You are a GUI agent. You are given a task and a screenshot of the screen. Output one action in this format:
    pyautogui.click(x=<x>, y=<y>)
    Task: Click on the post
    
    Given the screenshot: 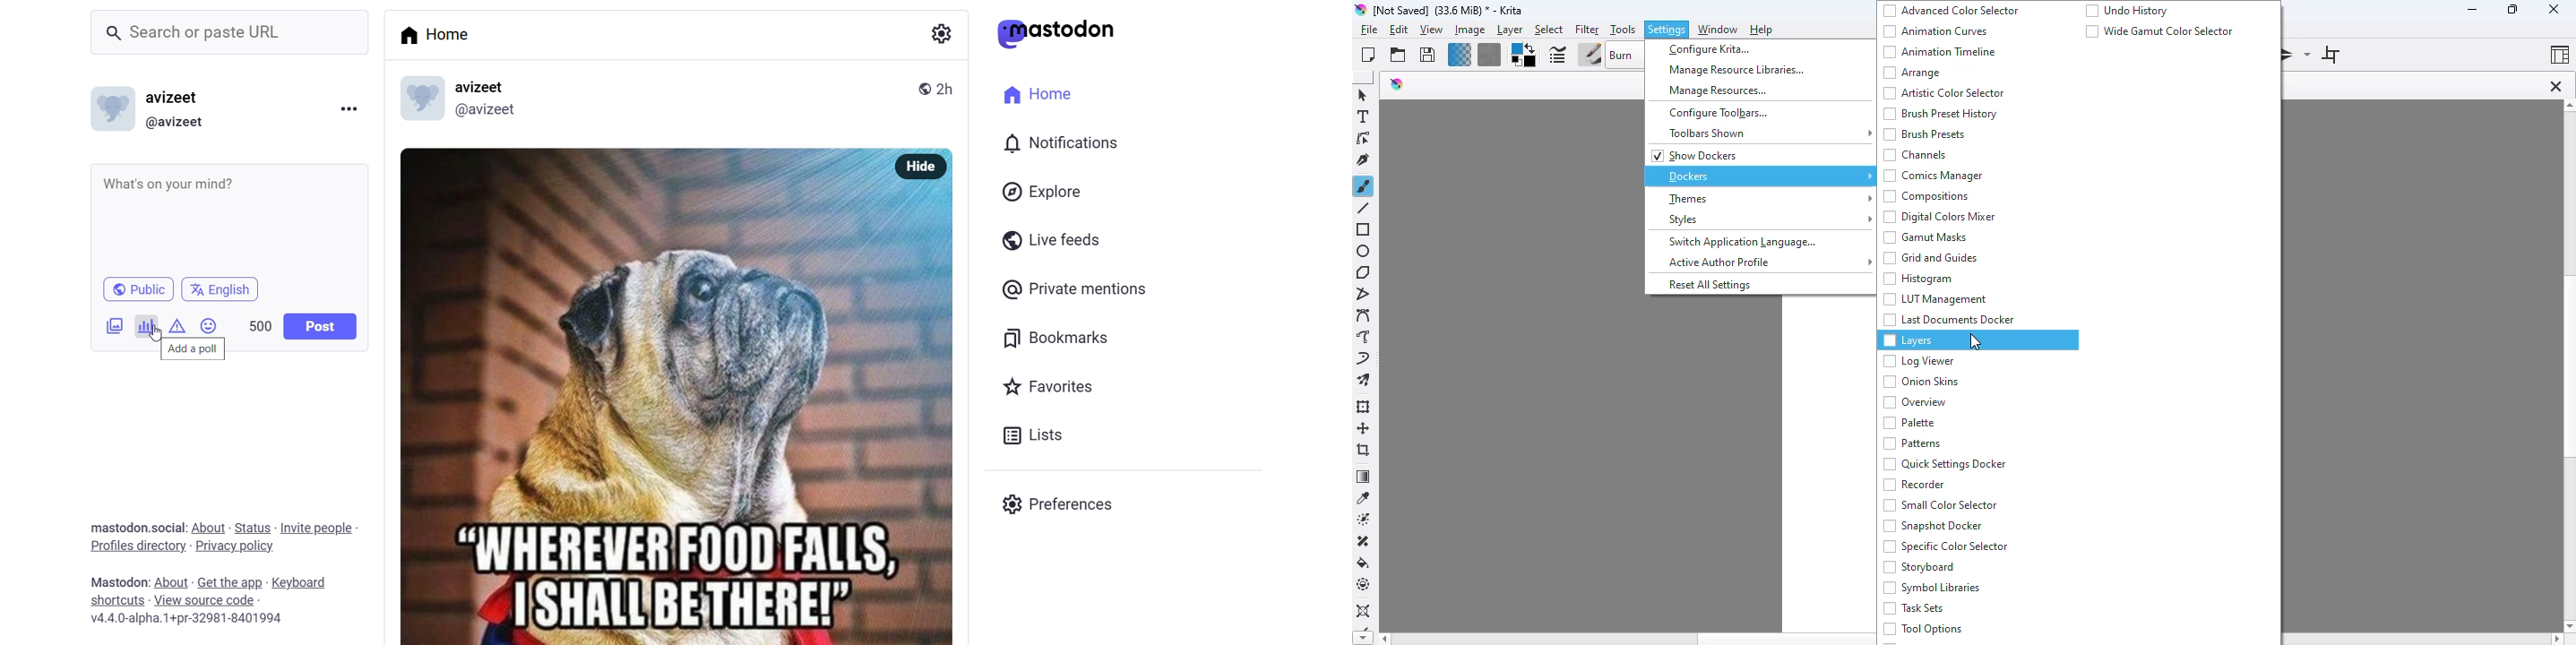 What is the action you would take?
    pyautogui.click(x=322, y=326)
    